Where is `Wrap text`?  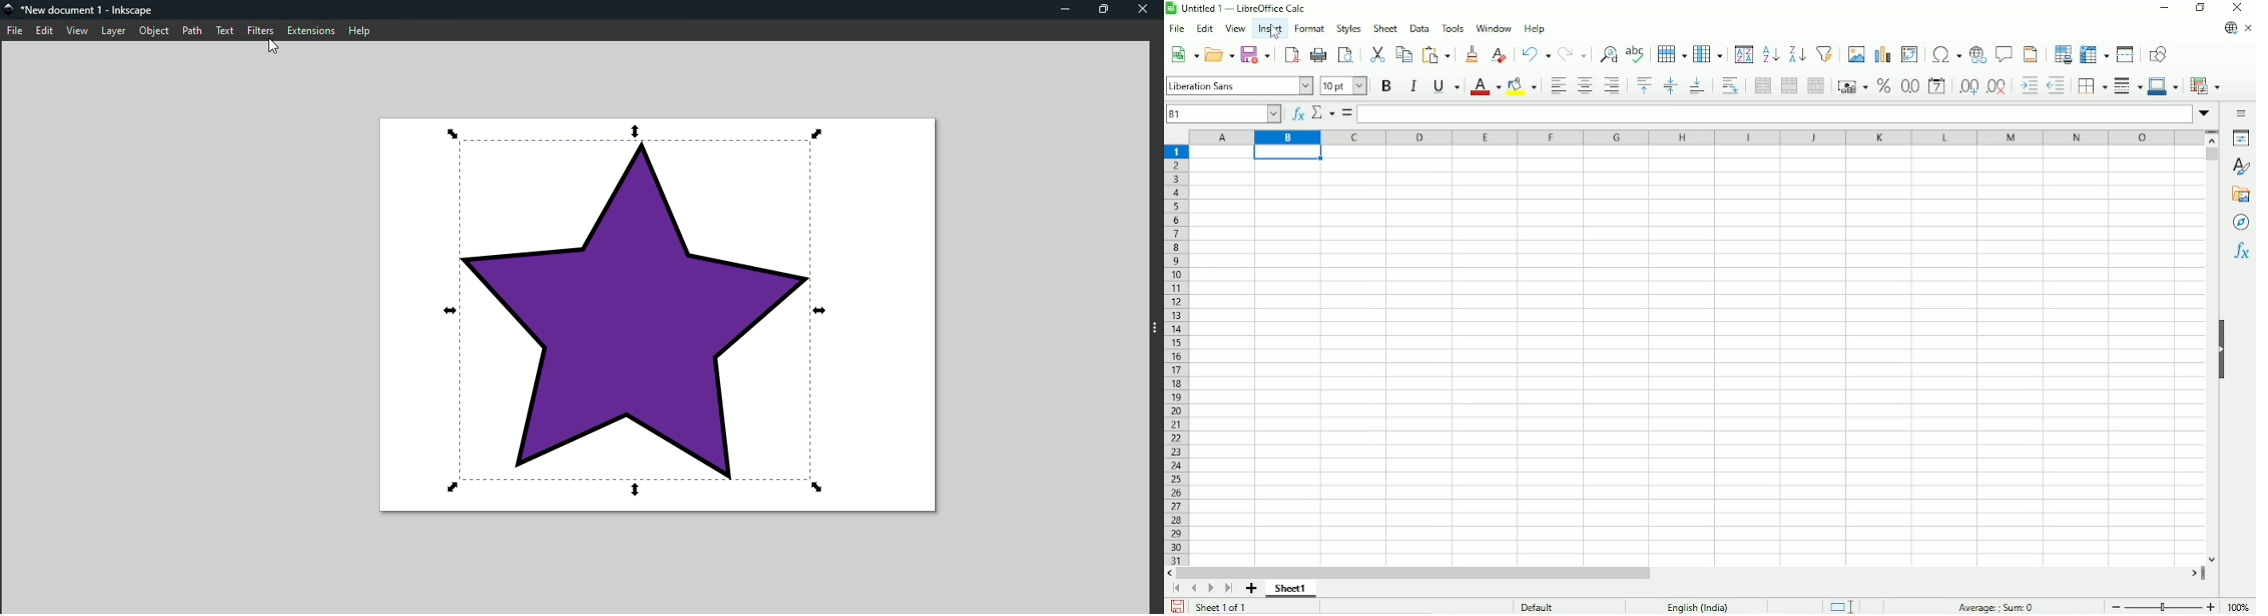
Wrap text is located at coordinates (1729, 85).